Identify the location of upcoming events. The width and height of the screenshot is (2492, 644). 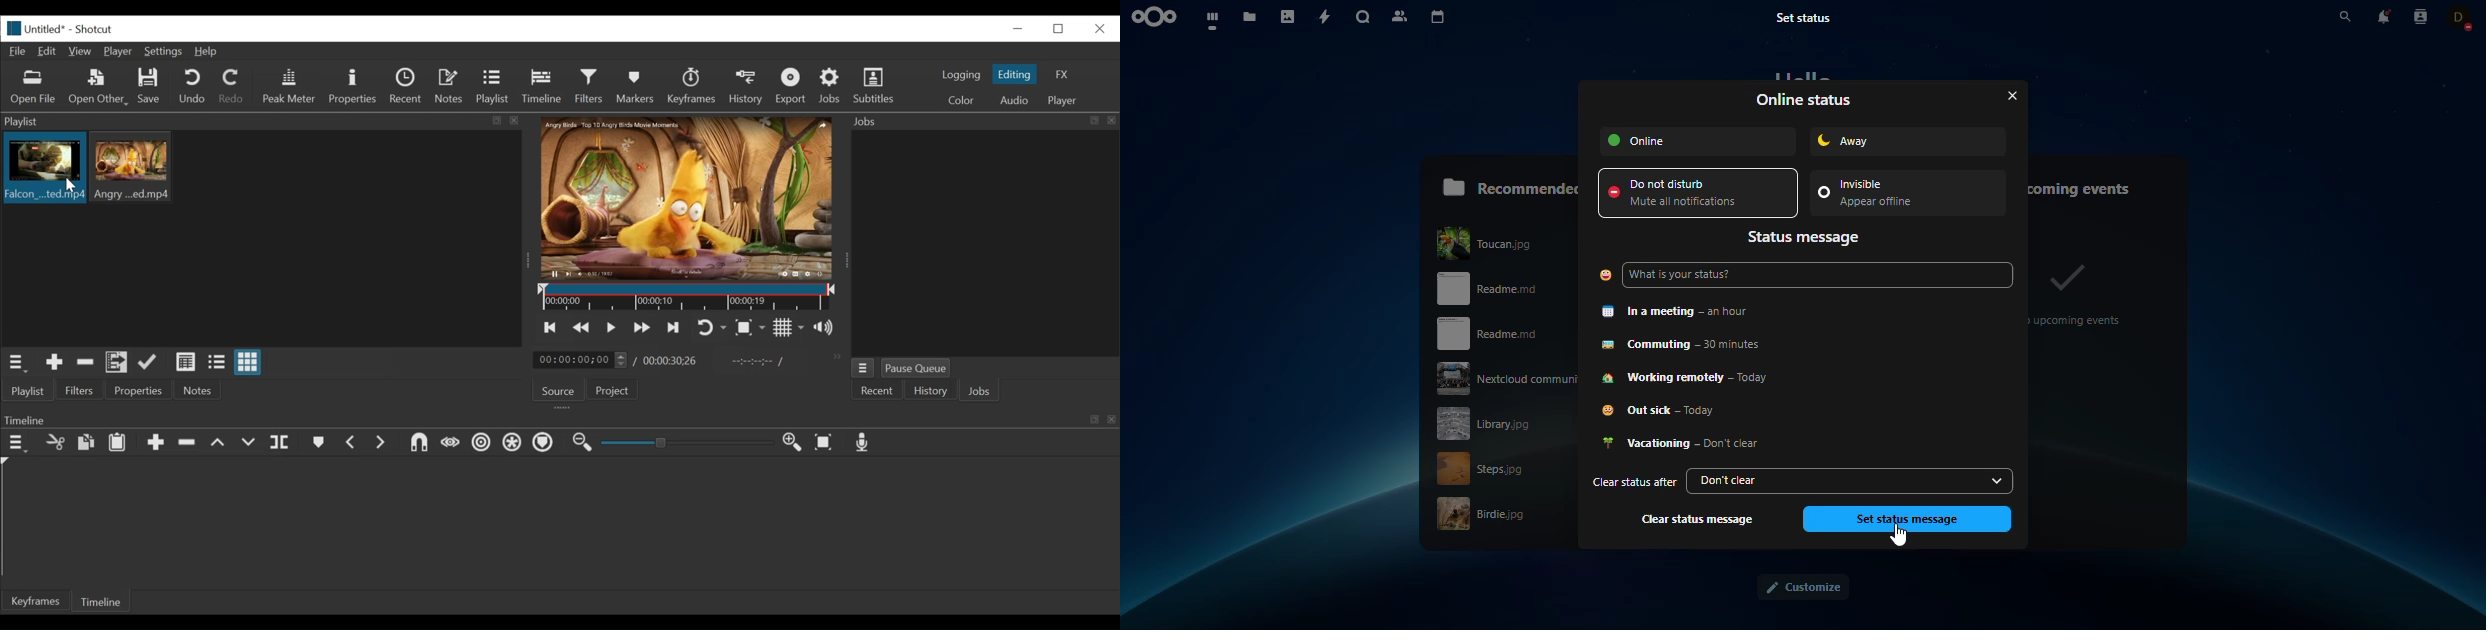
(2092, 184).